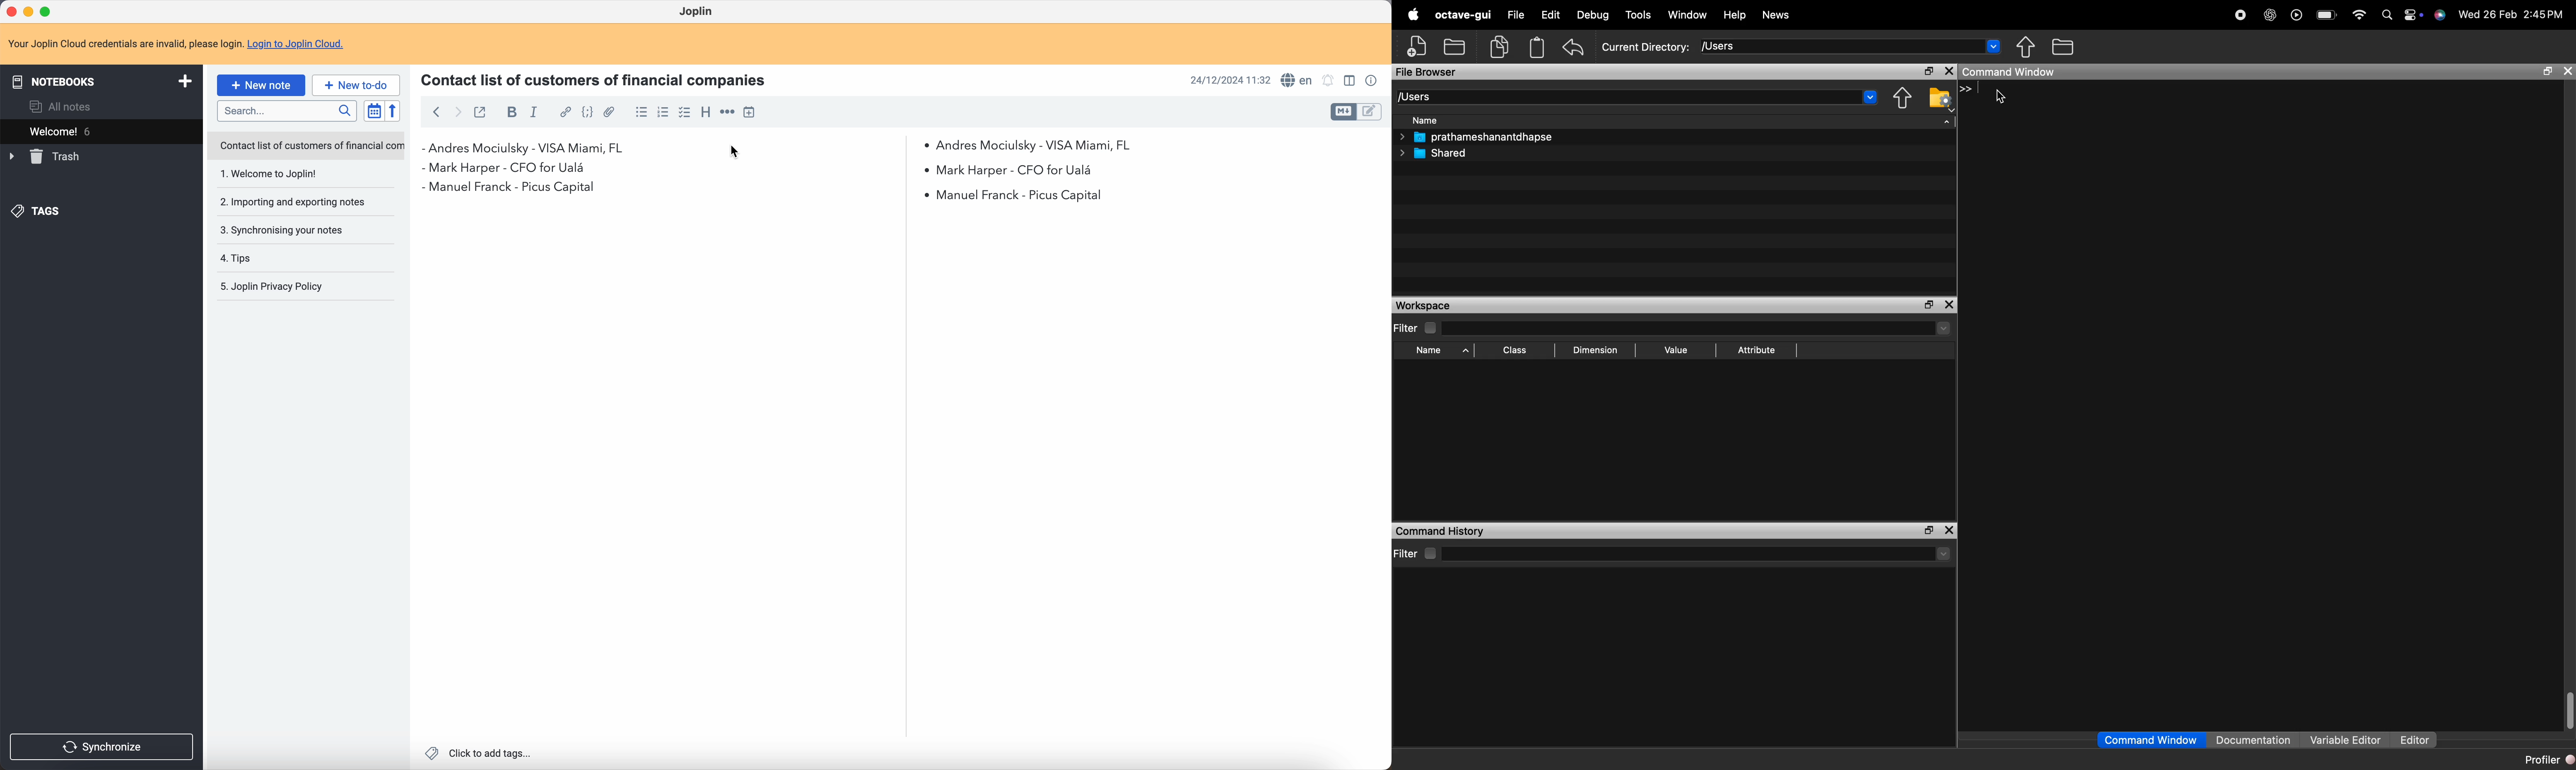  What do you see at coordinates (483, 111) in the screenshot?
I see `toggle external editing` at bounding box center [483, 111].